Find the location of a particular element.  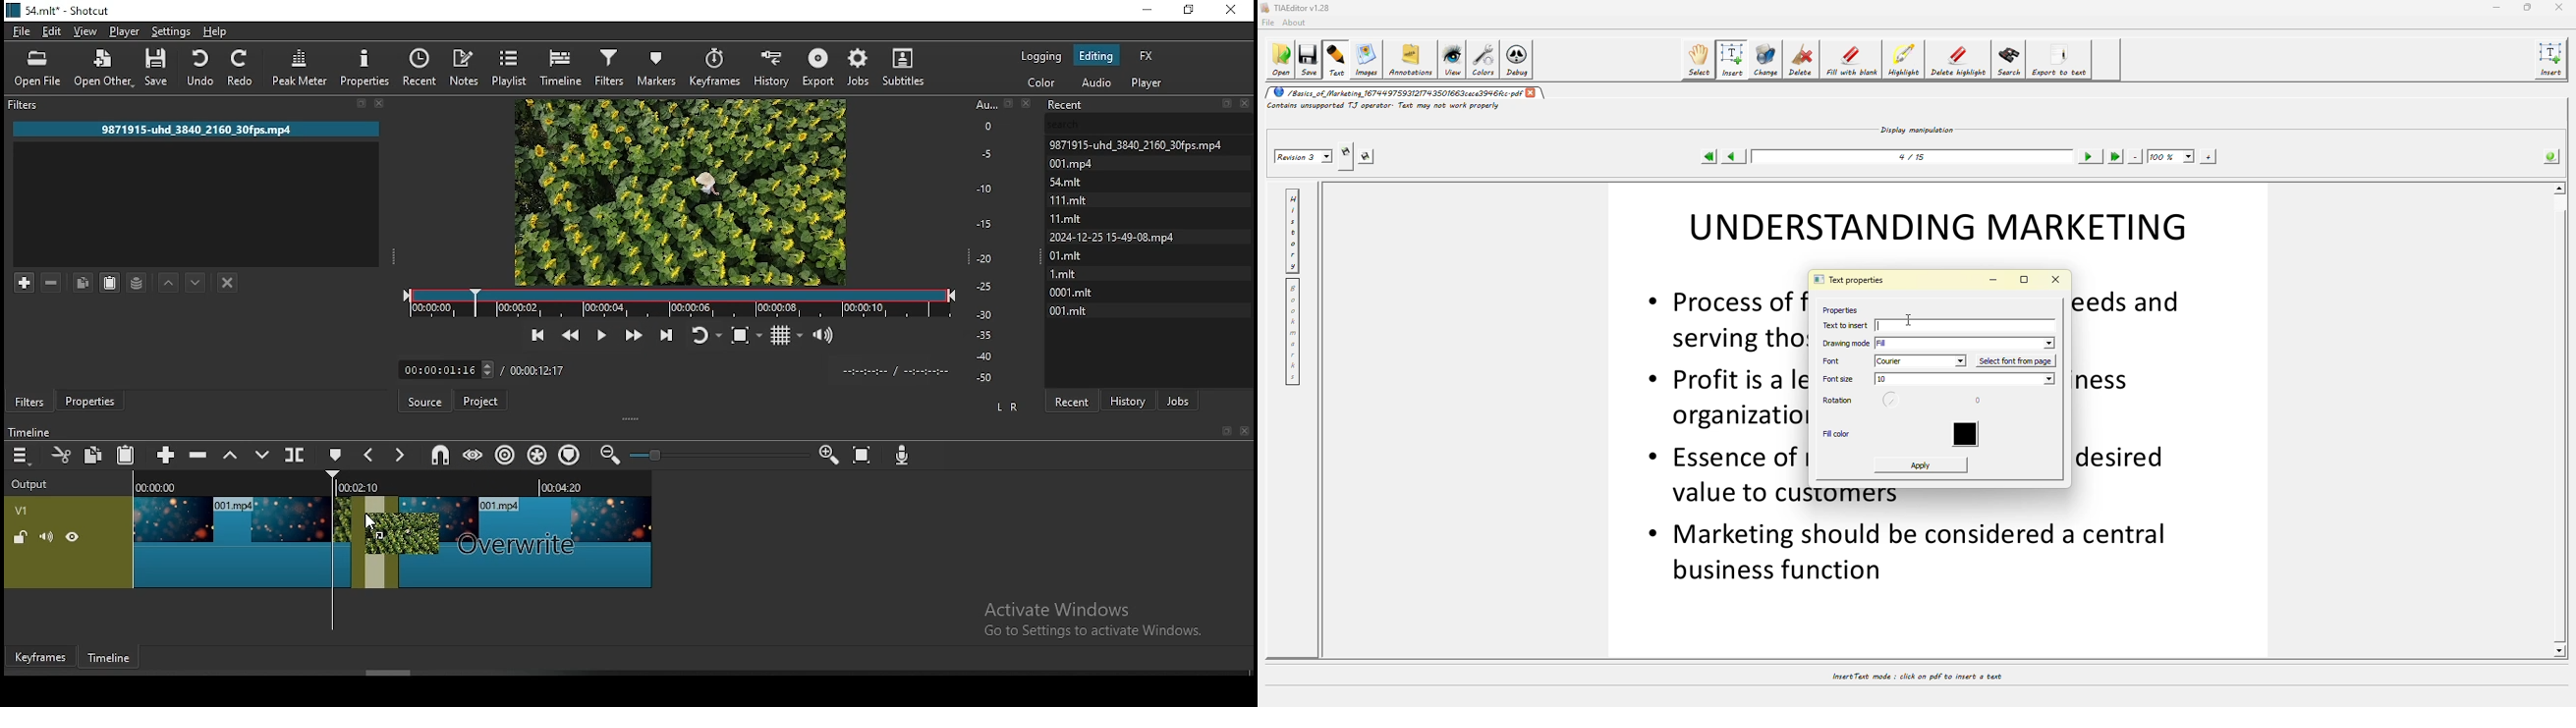

properties is located at coordinates (365, 67).